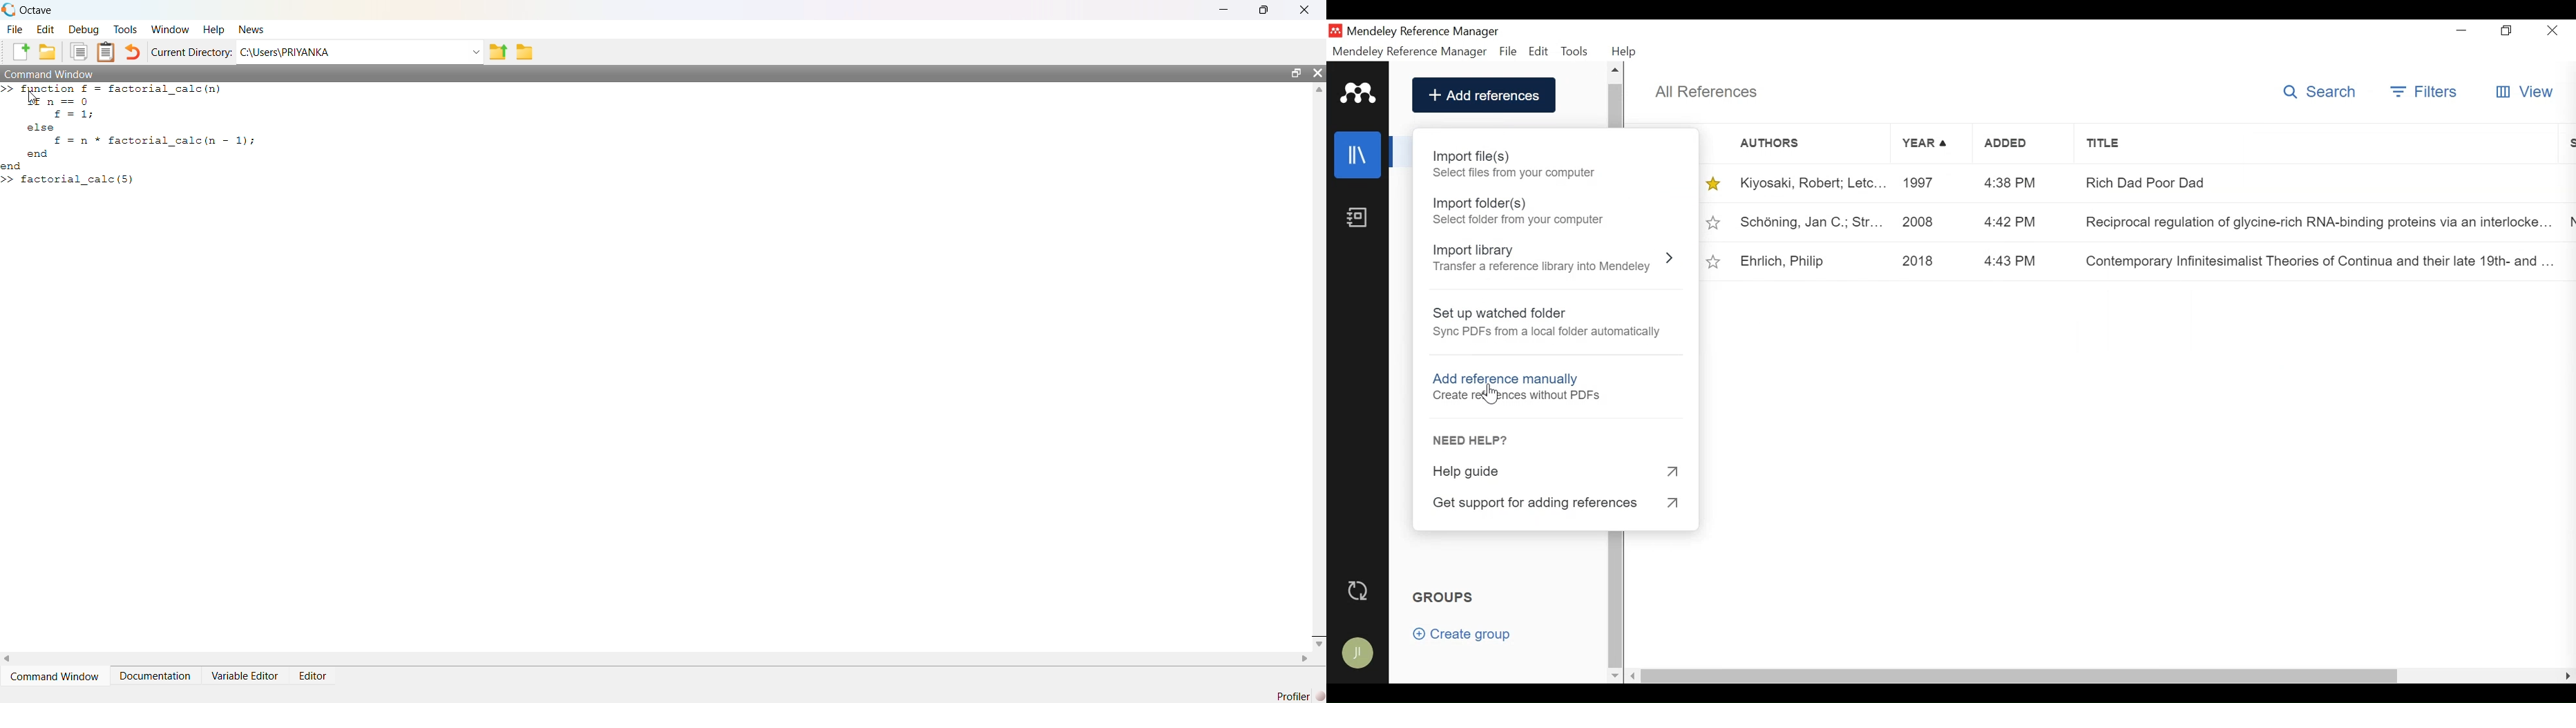 The image size is (2576, 728). I want to click on C:\Users\PRIYANKA, so click(286, 52).